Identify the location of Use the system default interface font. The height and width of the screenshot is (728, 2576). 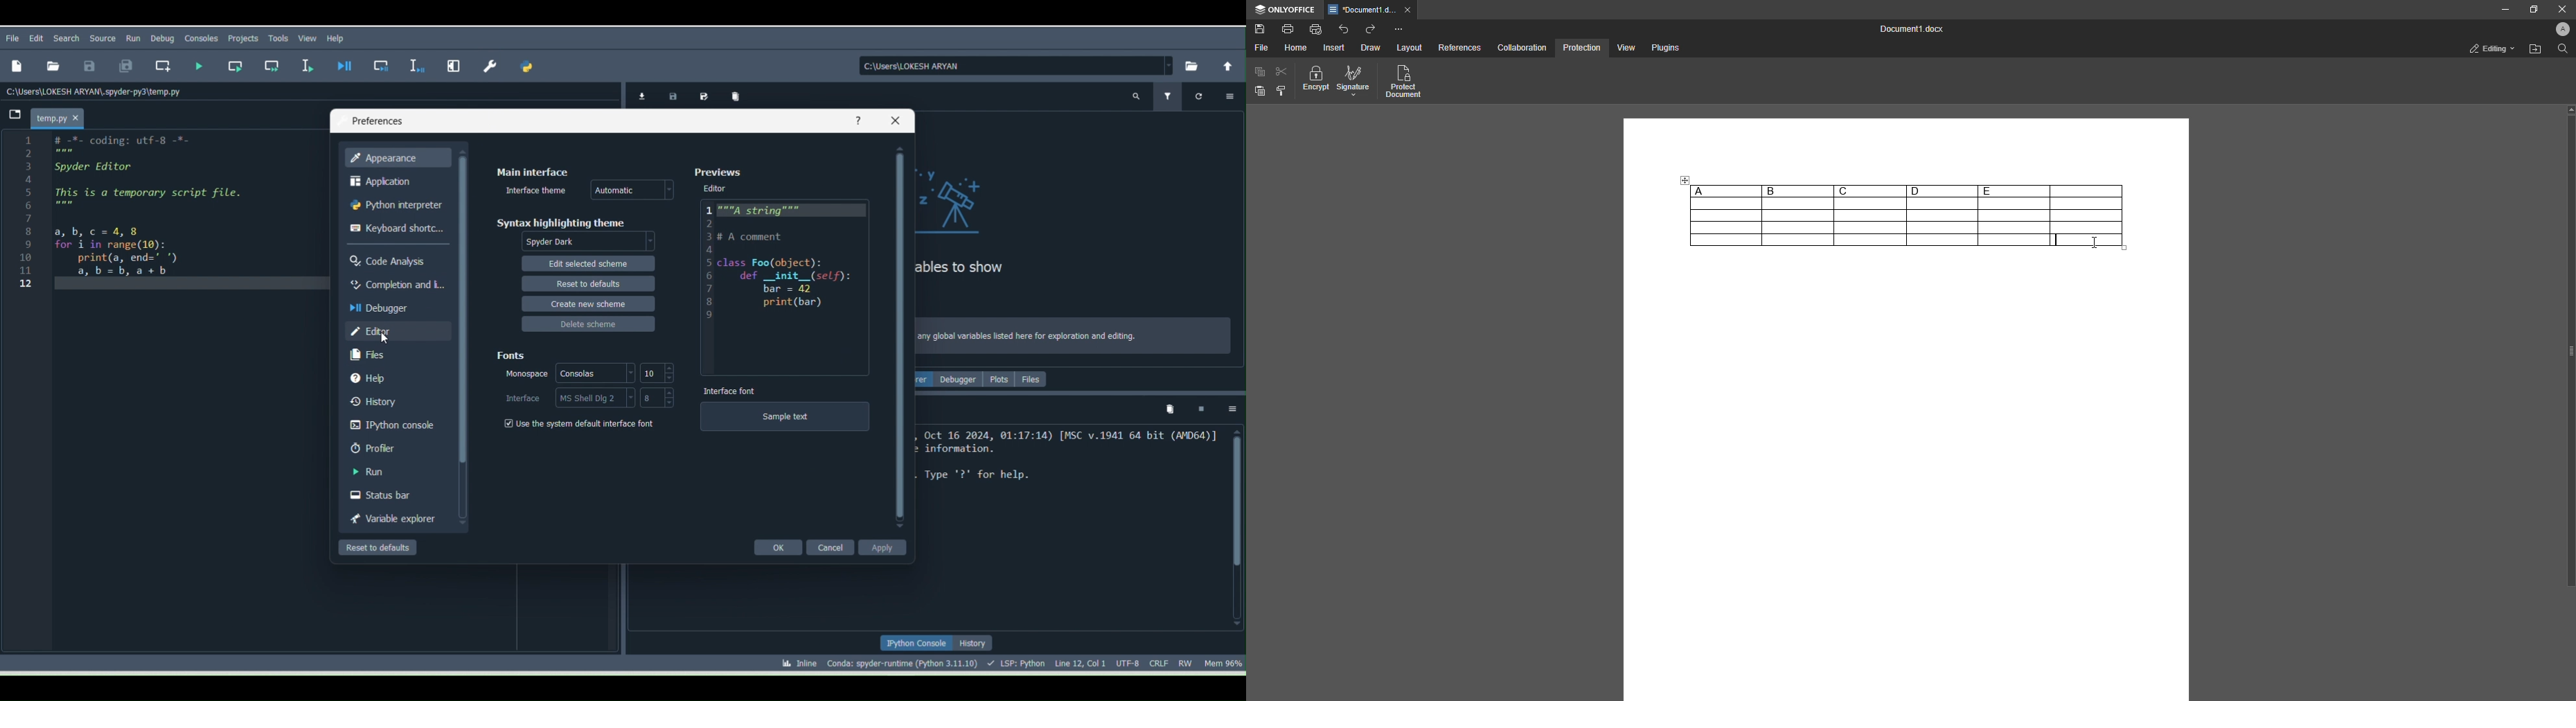
(579, 423).